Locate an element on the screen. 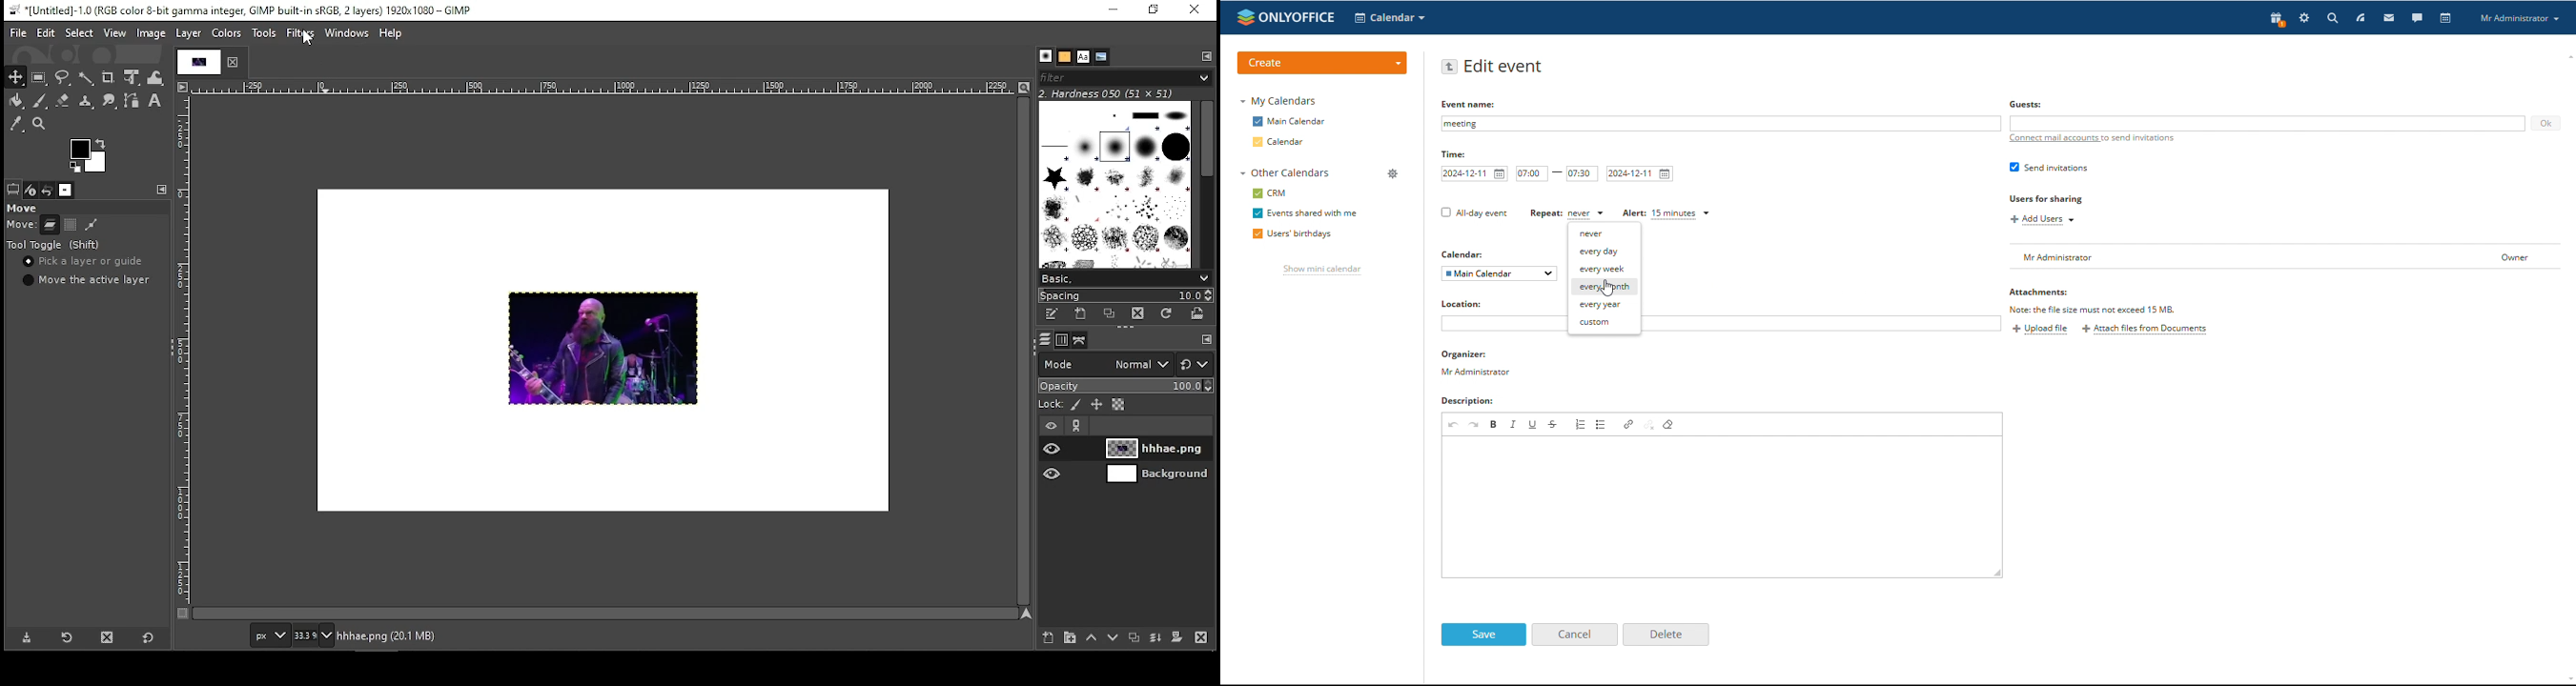 The height and width of the screenshot is (700, 2576). users' birthdays is located at coordinates (1290, 235).